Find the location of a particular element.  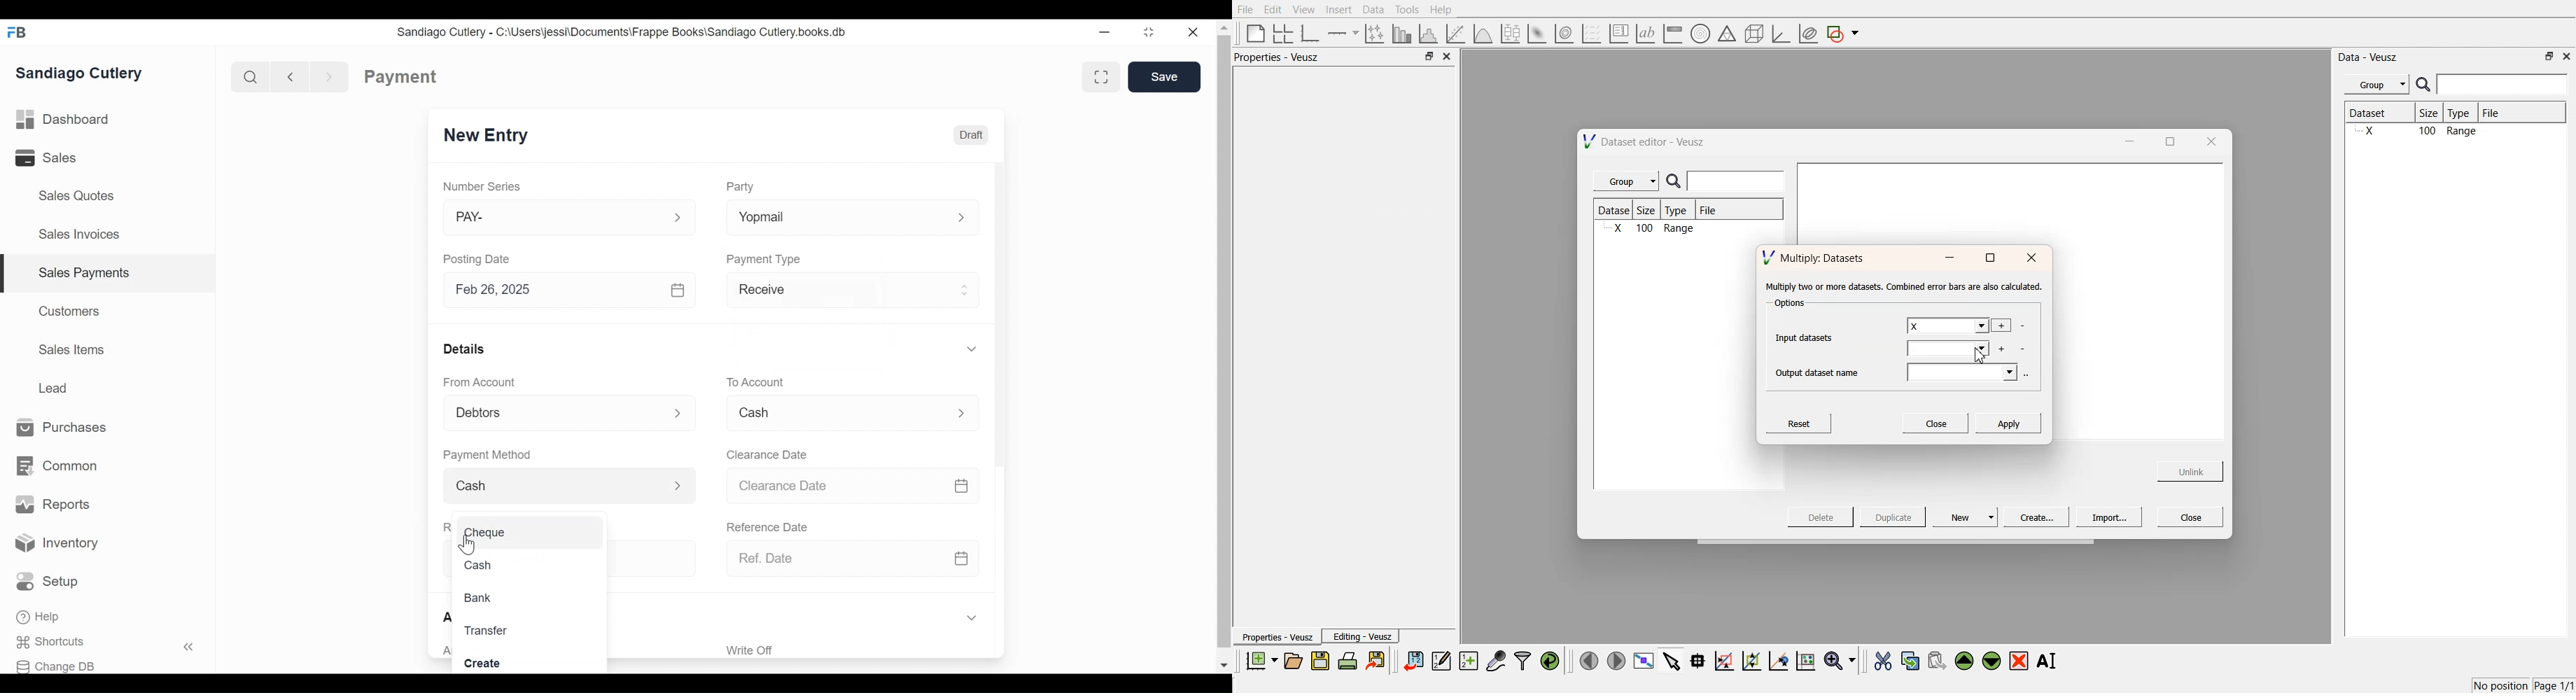

delete datasets is located at coordinates (2022, 327).